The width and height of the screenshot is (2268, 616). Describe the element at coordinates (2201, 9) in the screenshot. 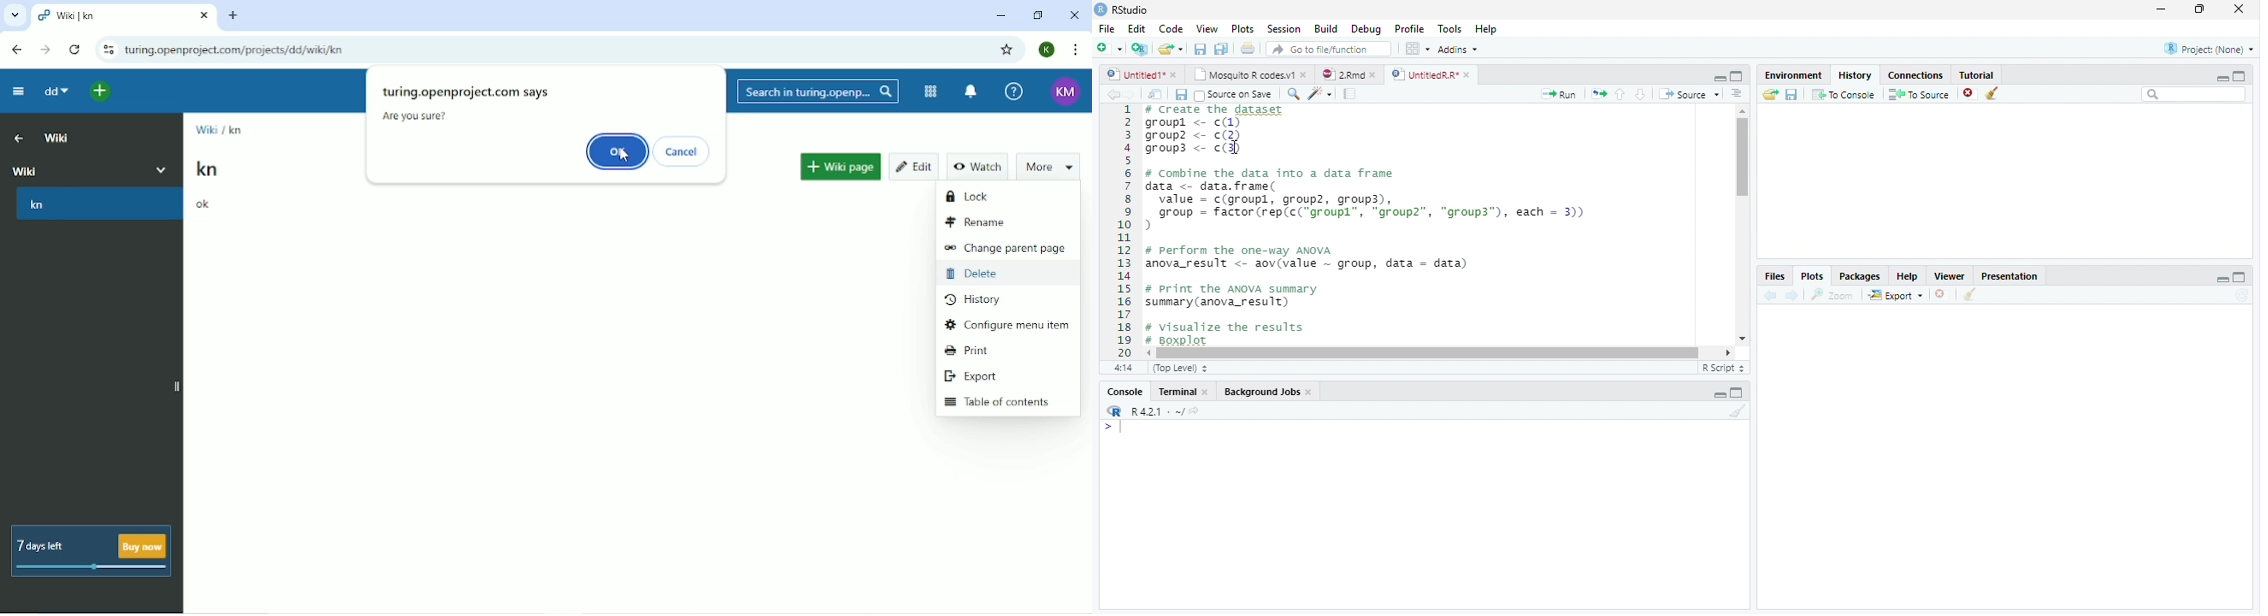

I see `Maximize` at that location.